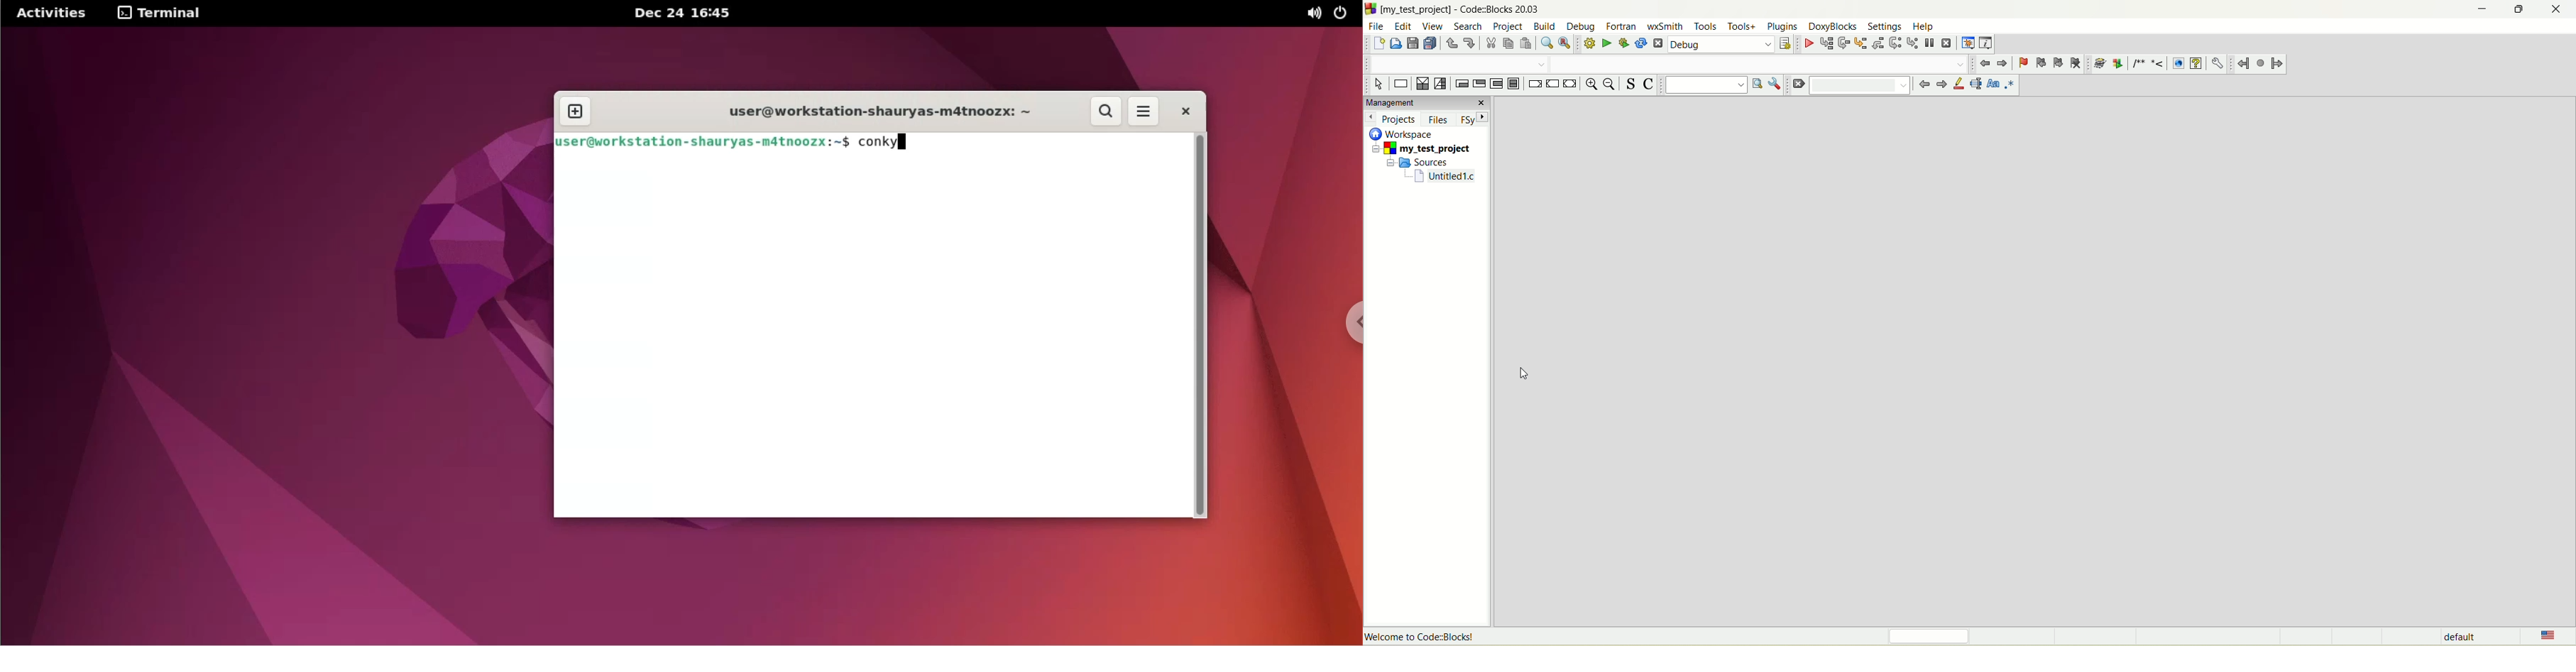 The height and width of the screenshot is (672, 2576). What do you see at coordinates (2550, 635) in the screenshot?
I see `United States` at bounding box center [2550, 635].